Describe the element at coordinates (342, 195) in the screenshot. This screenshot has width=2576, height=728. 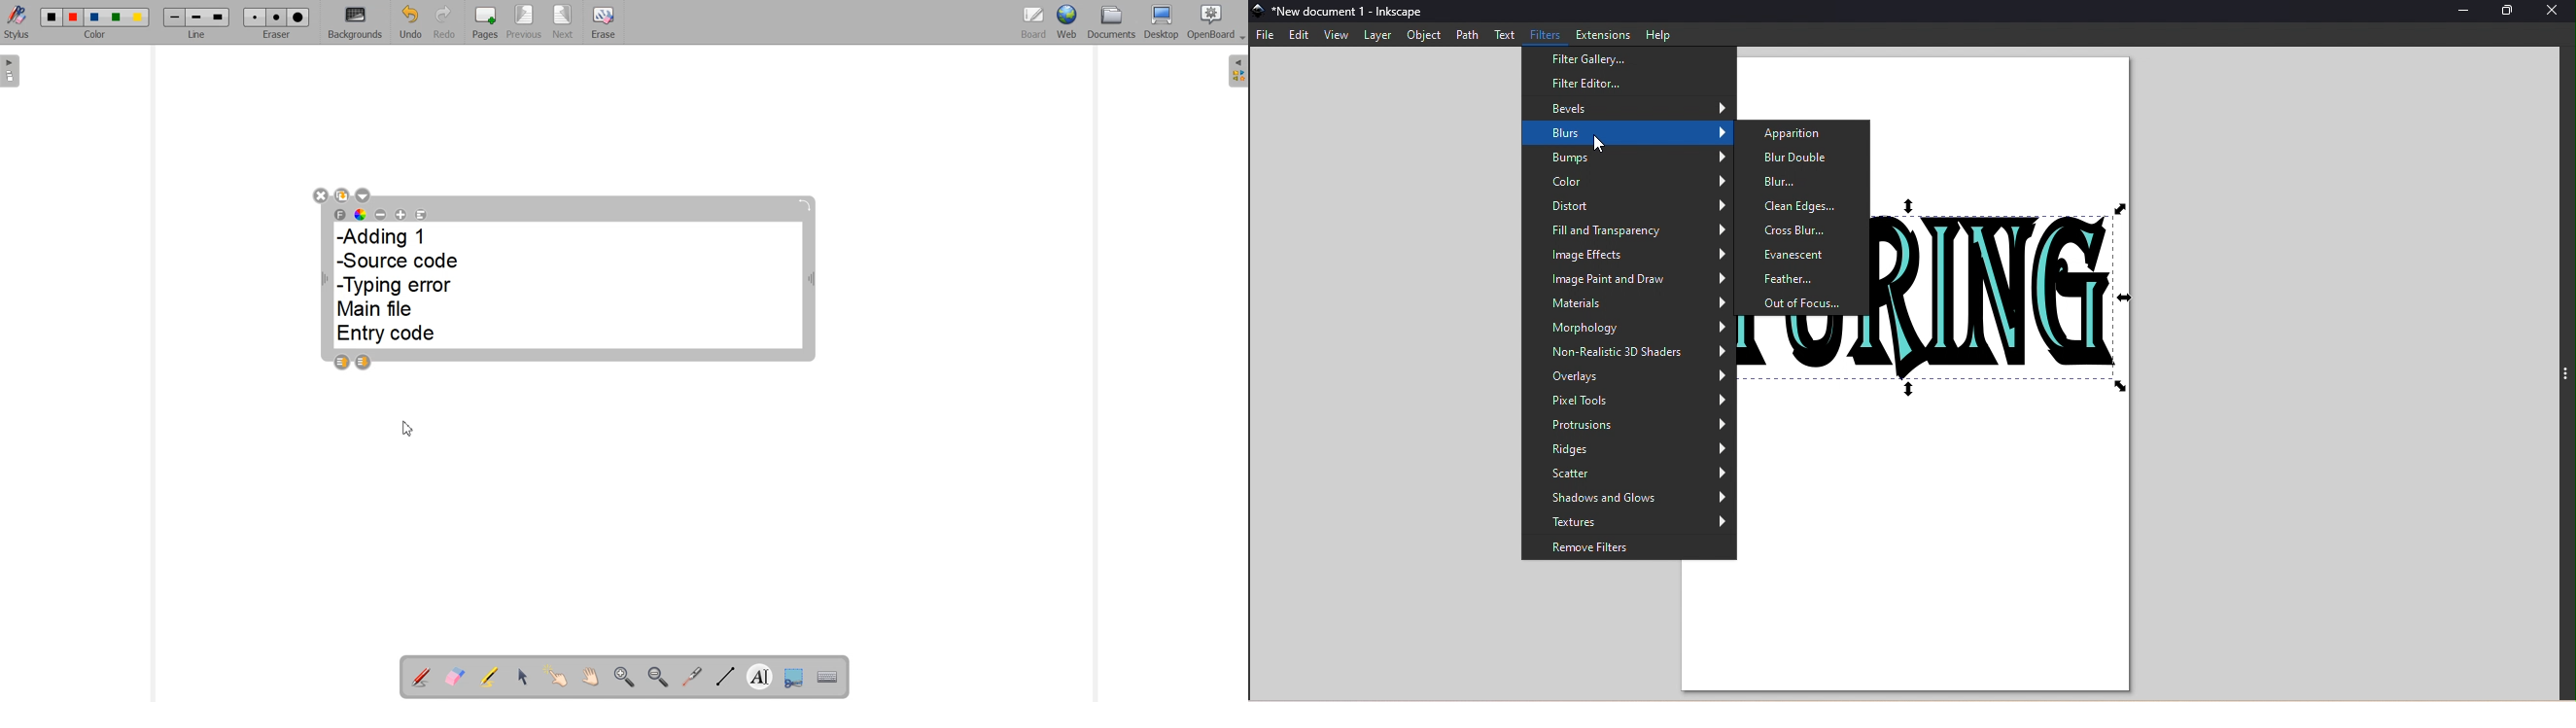
I see `Duplicate` at that location.